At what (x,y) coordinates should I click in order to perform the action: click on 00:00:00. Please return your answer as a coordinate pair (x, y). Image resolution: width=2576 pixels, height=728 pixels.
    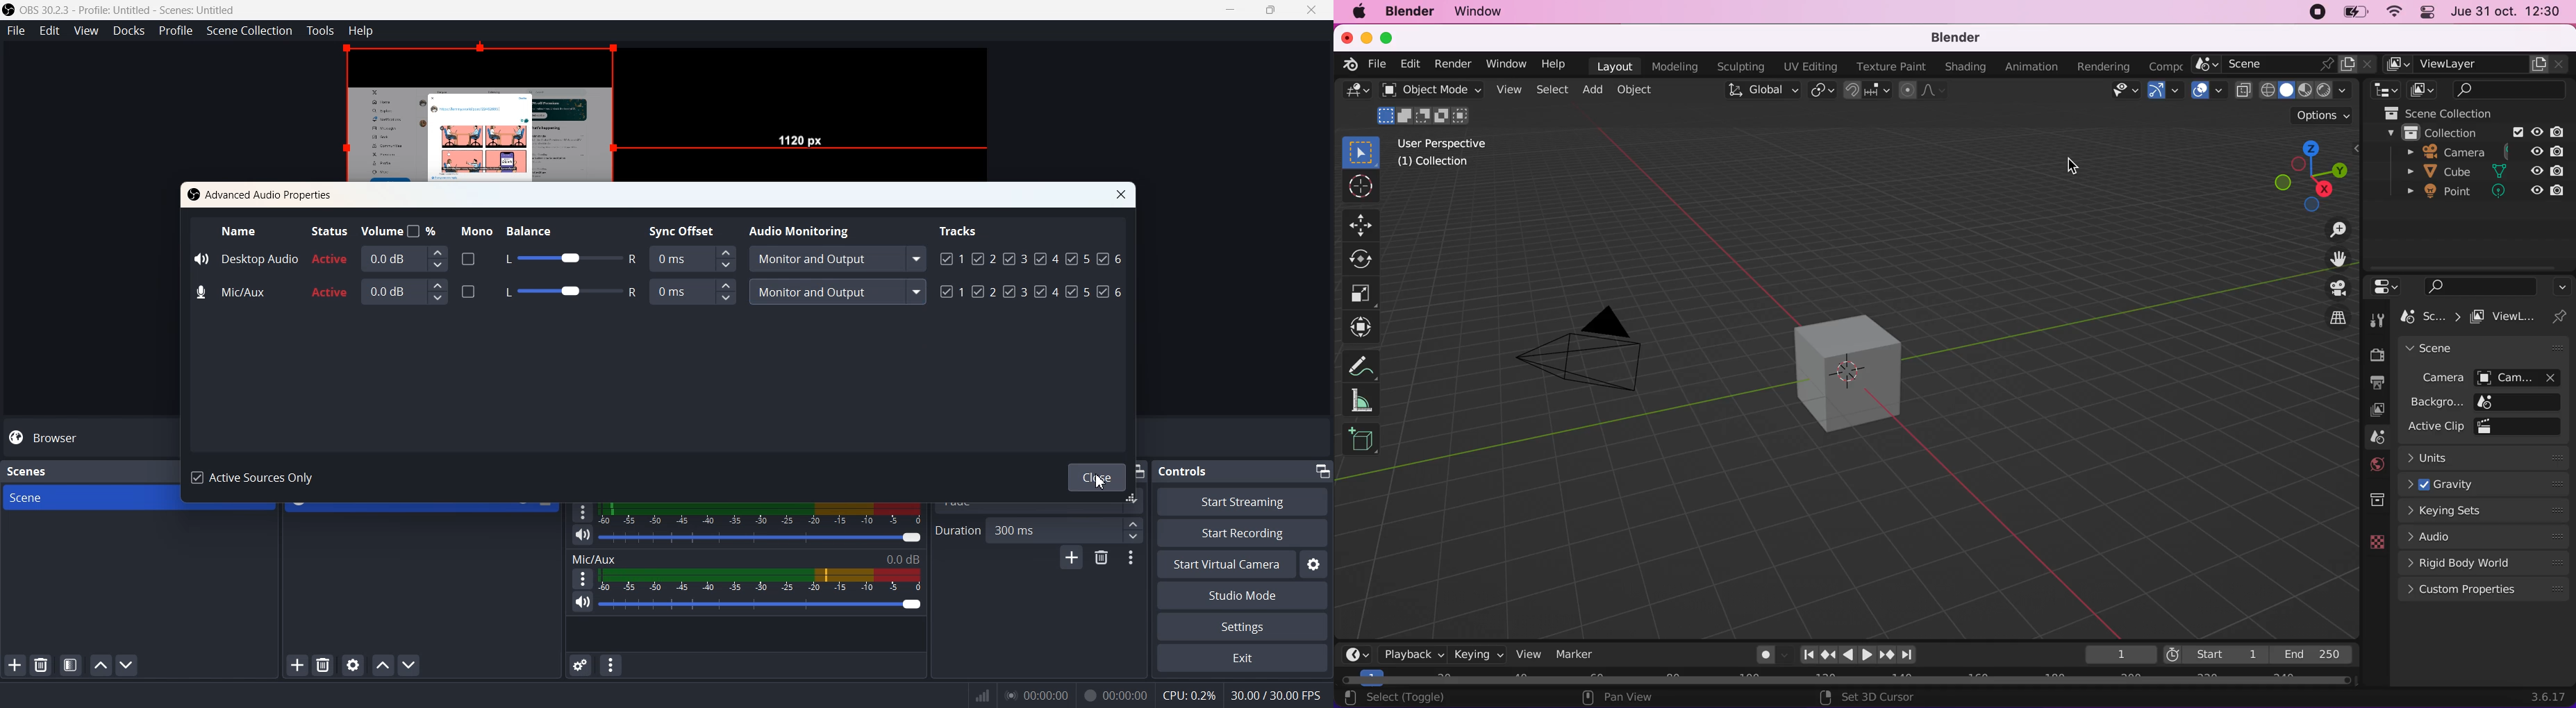
    Looking at the image, I should click on (1116, 693).